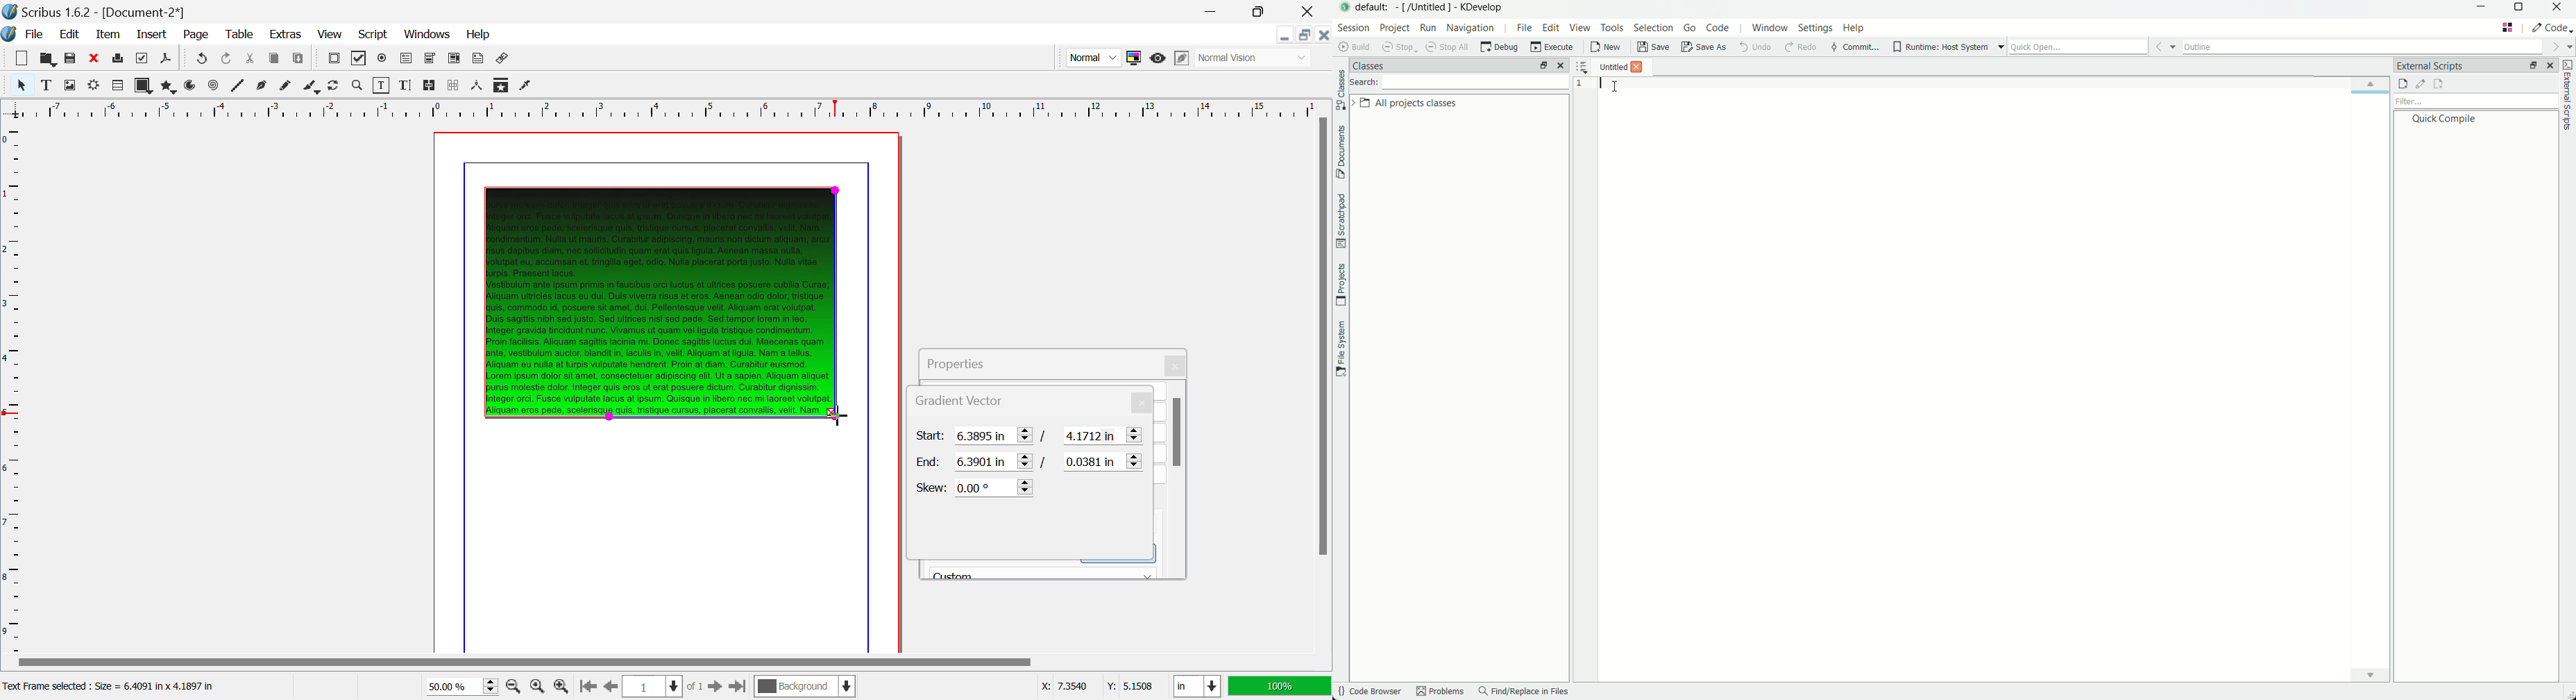 The height and width of the screenshot is (700, 2576). Describe the element at coordinates (715, 685) in the screenshot. I see `Next Page` at that location.